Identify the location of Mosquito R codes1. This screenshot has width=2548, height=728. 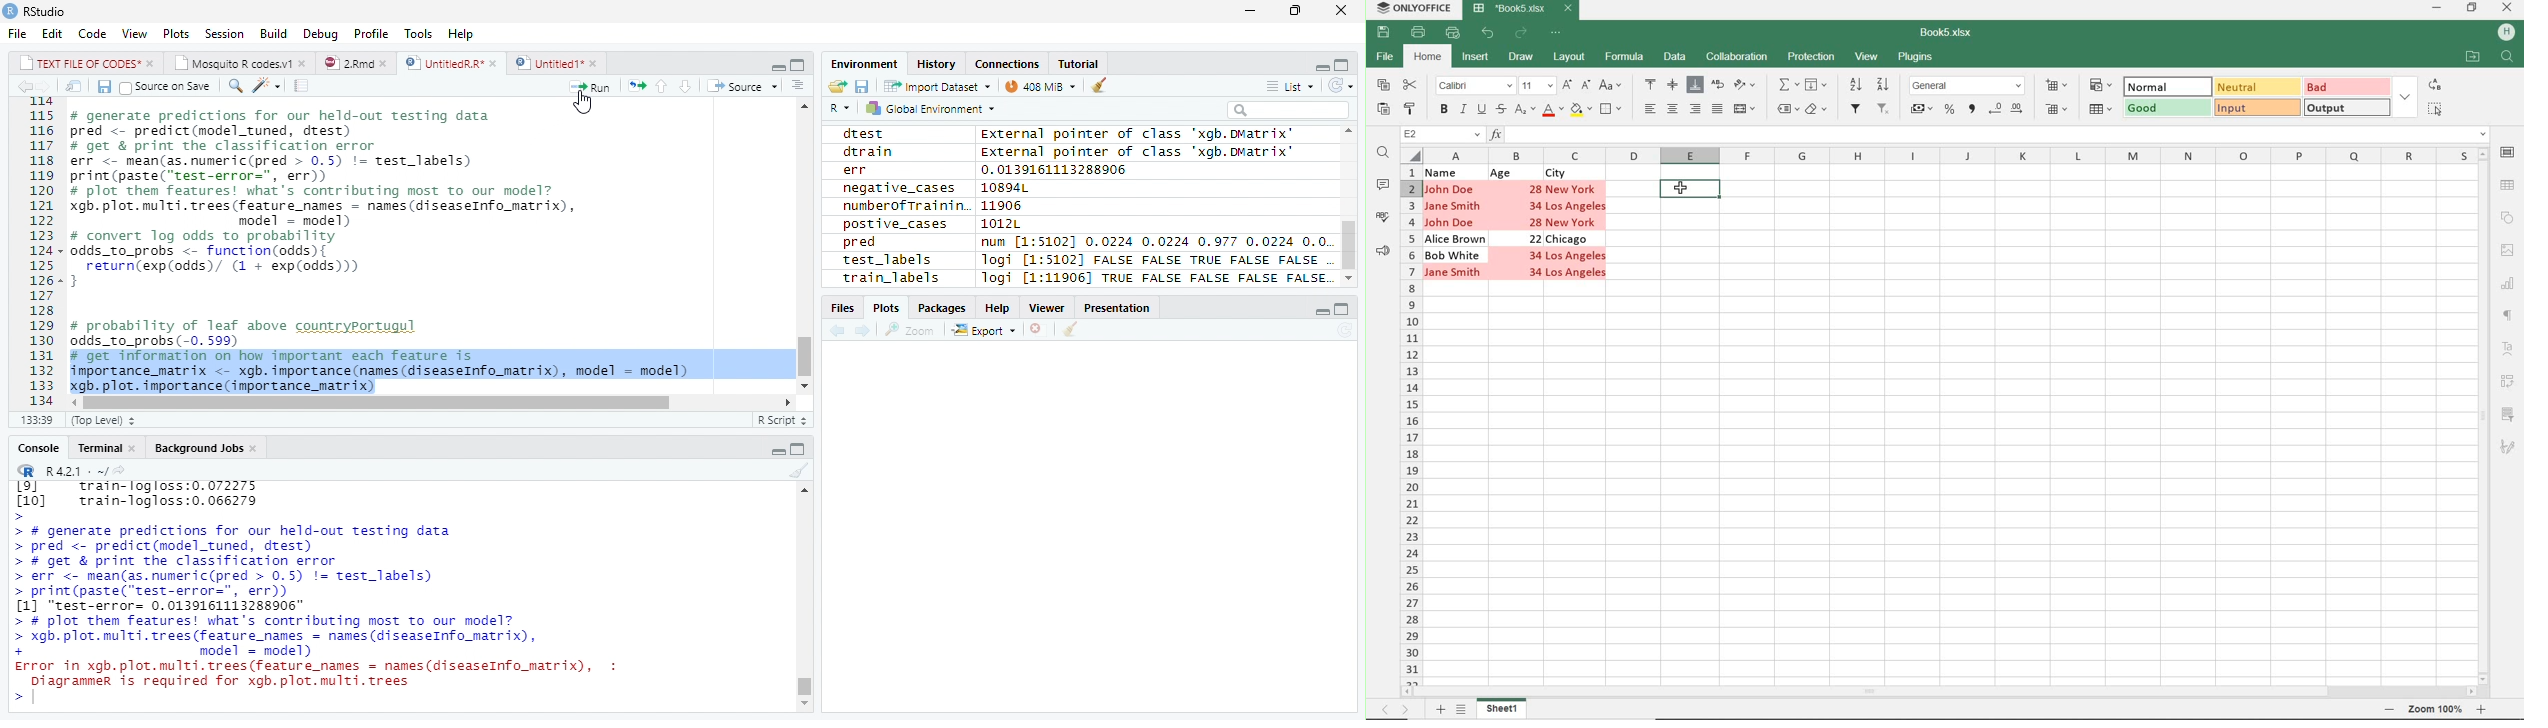
(241, 63).